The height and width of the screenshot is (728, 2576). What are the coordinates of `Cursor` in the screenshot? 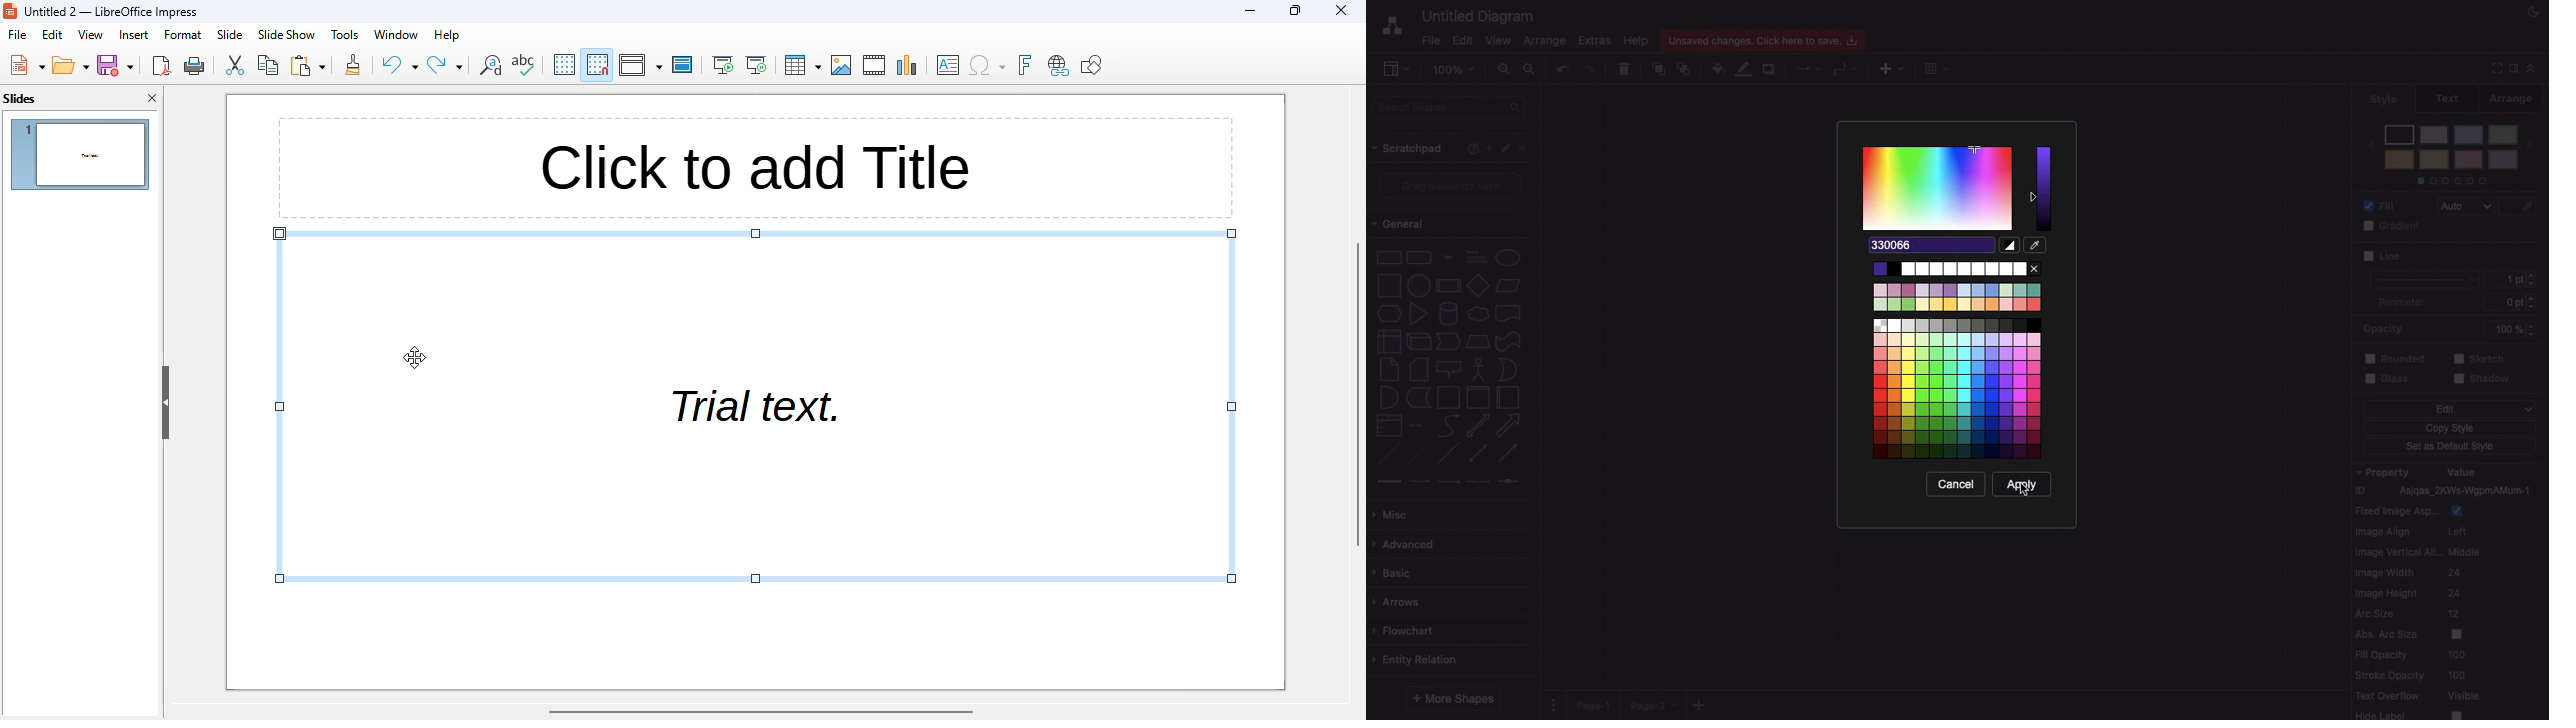 It's located at (2024, 491).